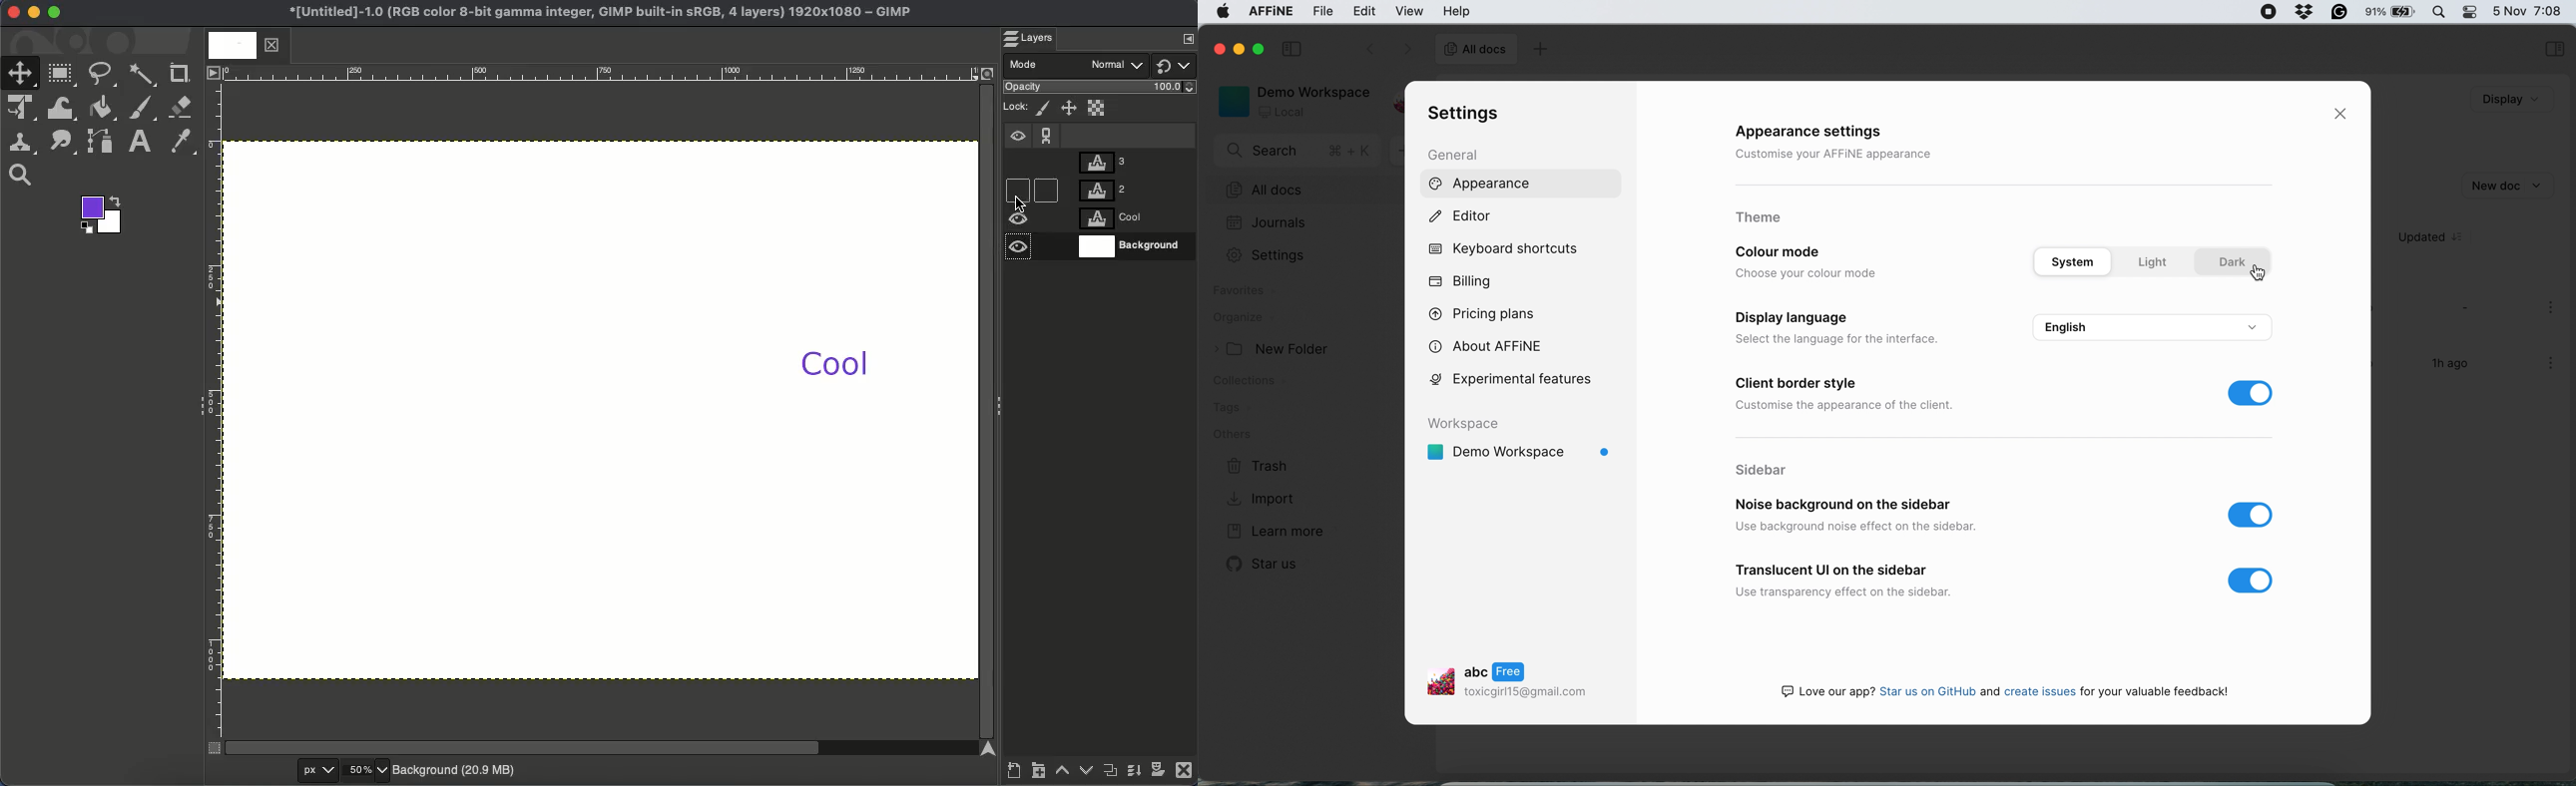 This screenshot has width=2576, height=812. I want to click on cursor, so click(1021, 201).